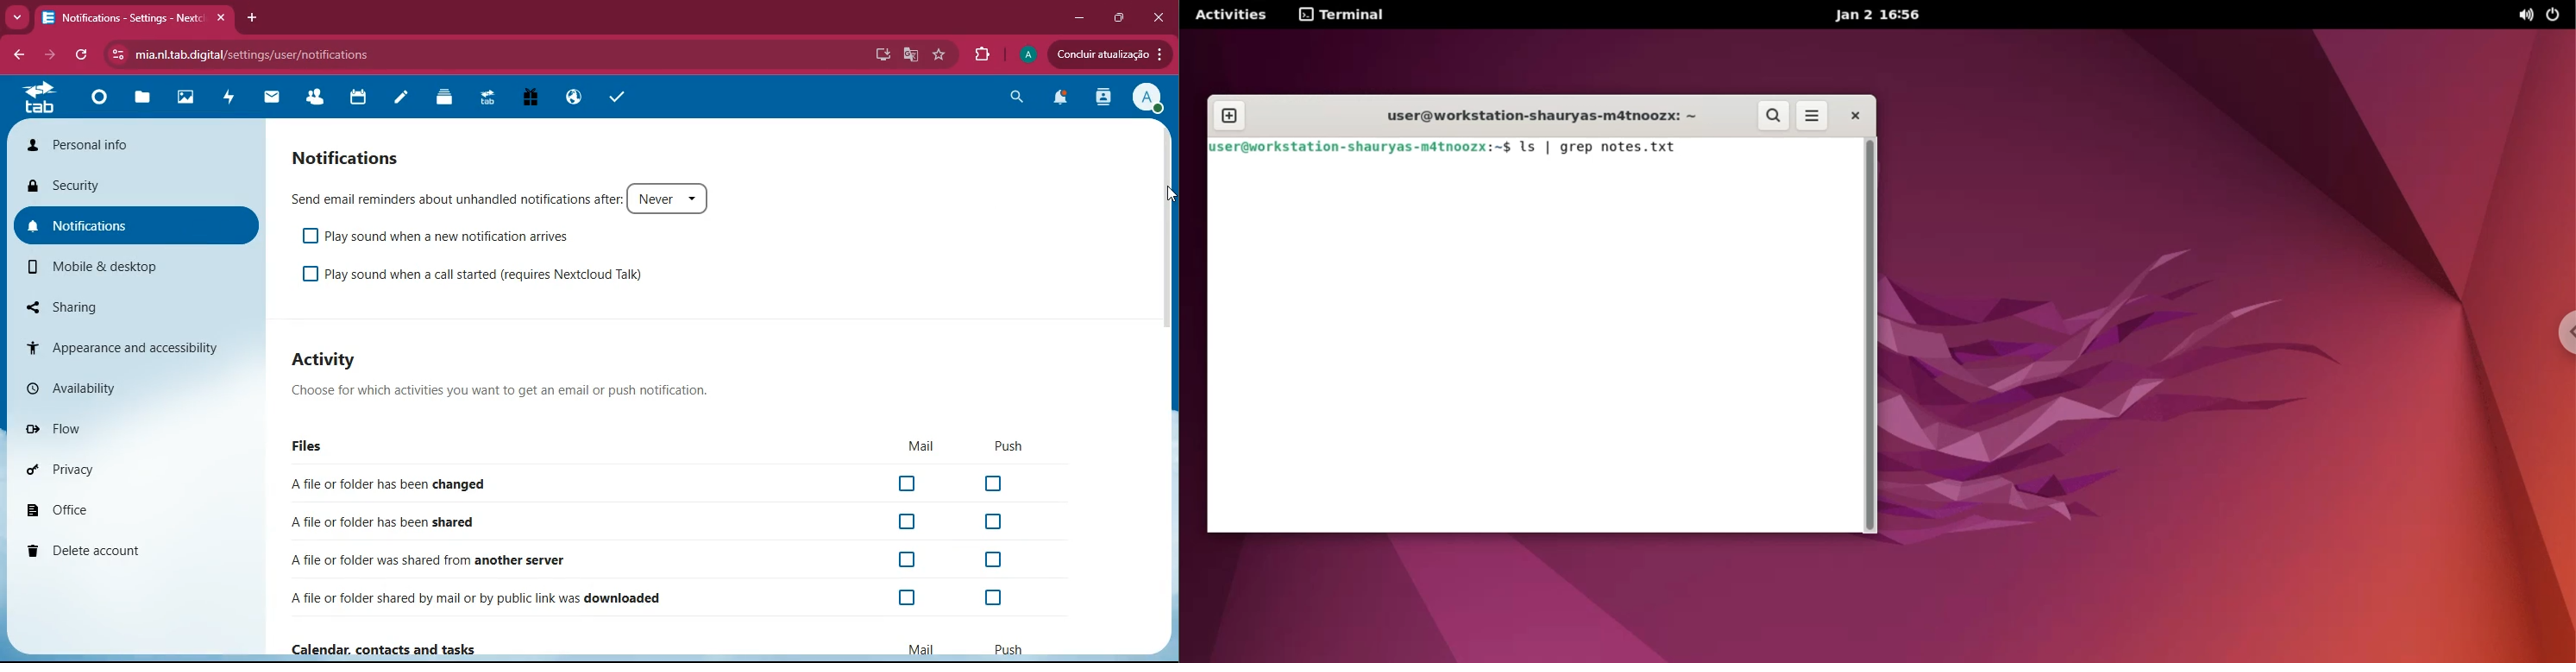 The height and width of the screenshot is (672, 2576). I want to click on Files, so click(307, 446).